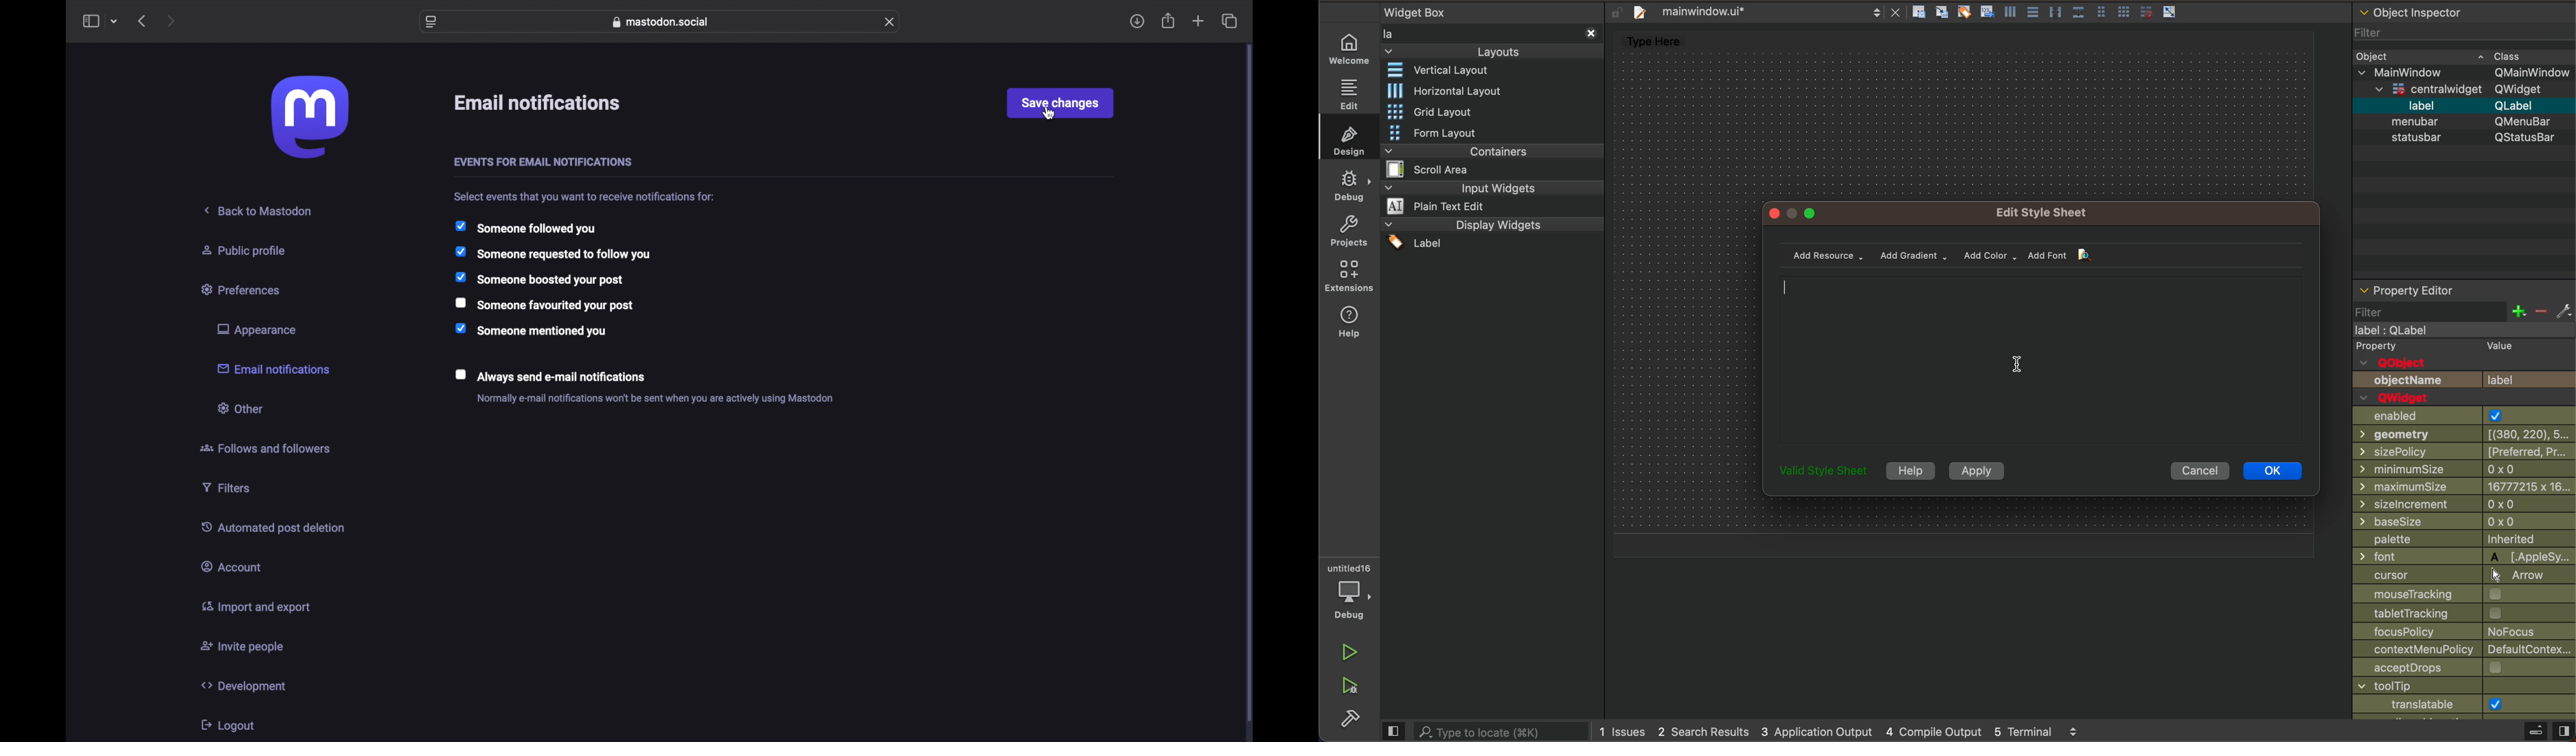 The height and width of the screenshot is (756, 2576). I want to click on checkbox, so click(549, 375).